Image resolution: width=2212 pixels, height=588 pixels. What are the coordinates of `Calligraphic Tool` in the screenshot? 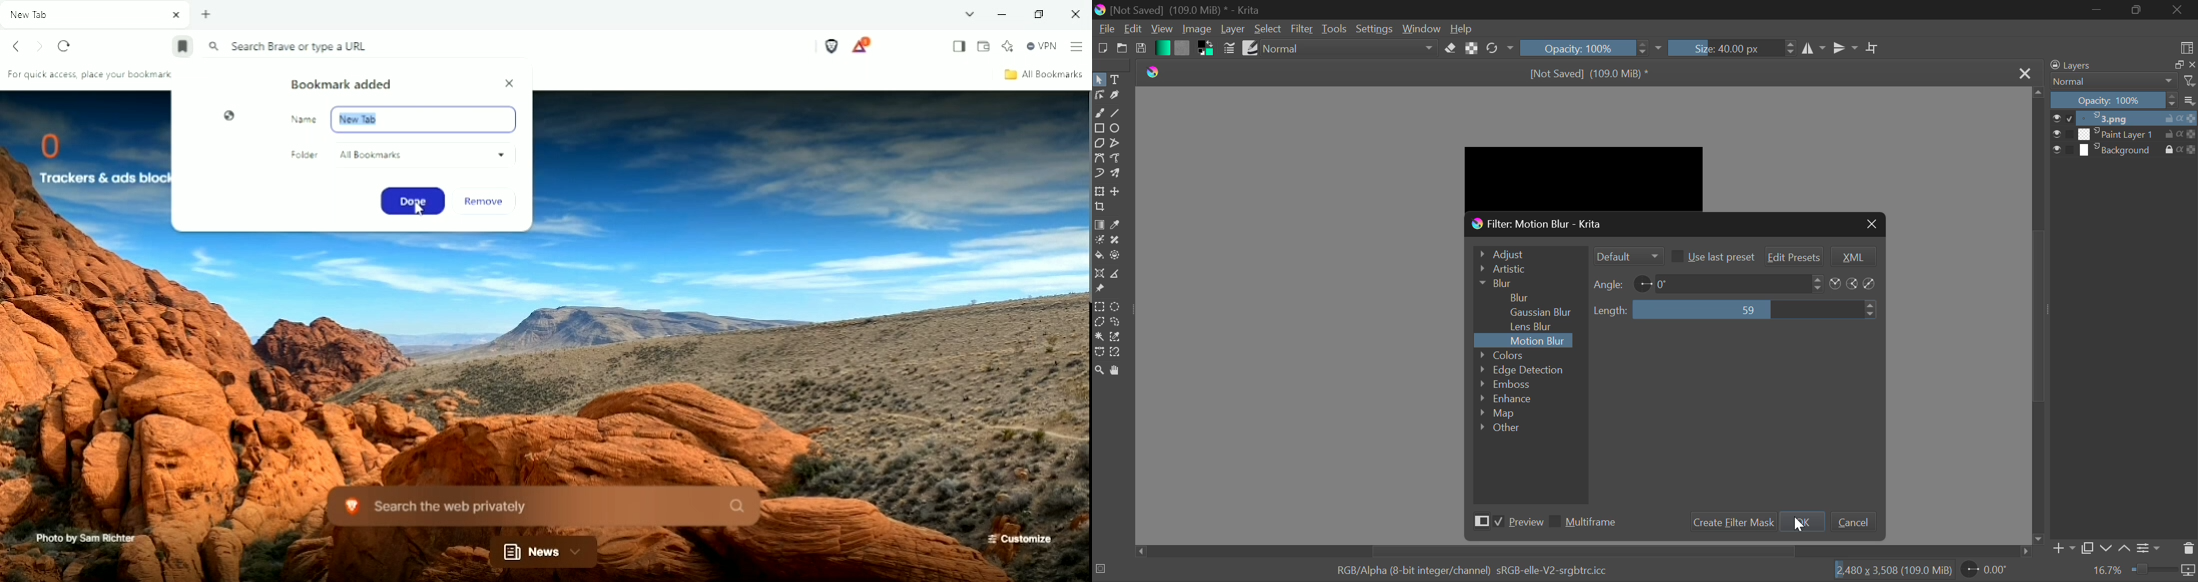 It's located at (1115, 96).